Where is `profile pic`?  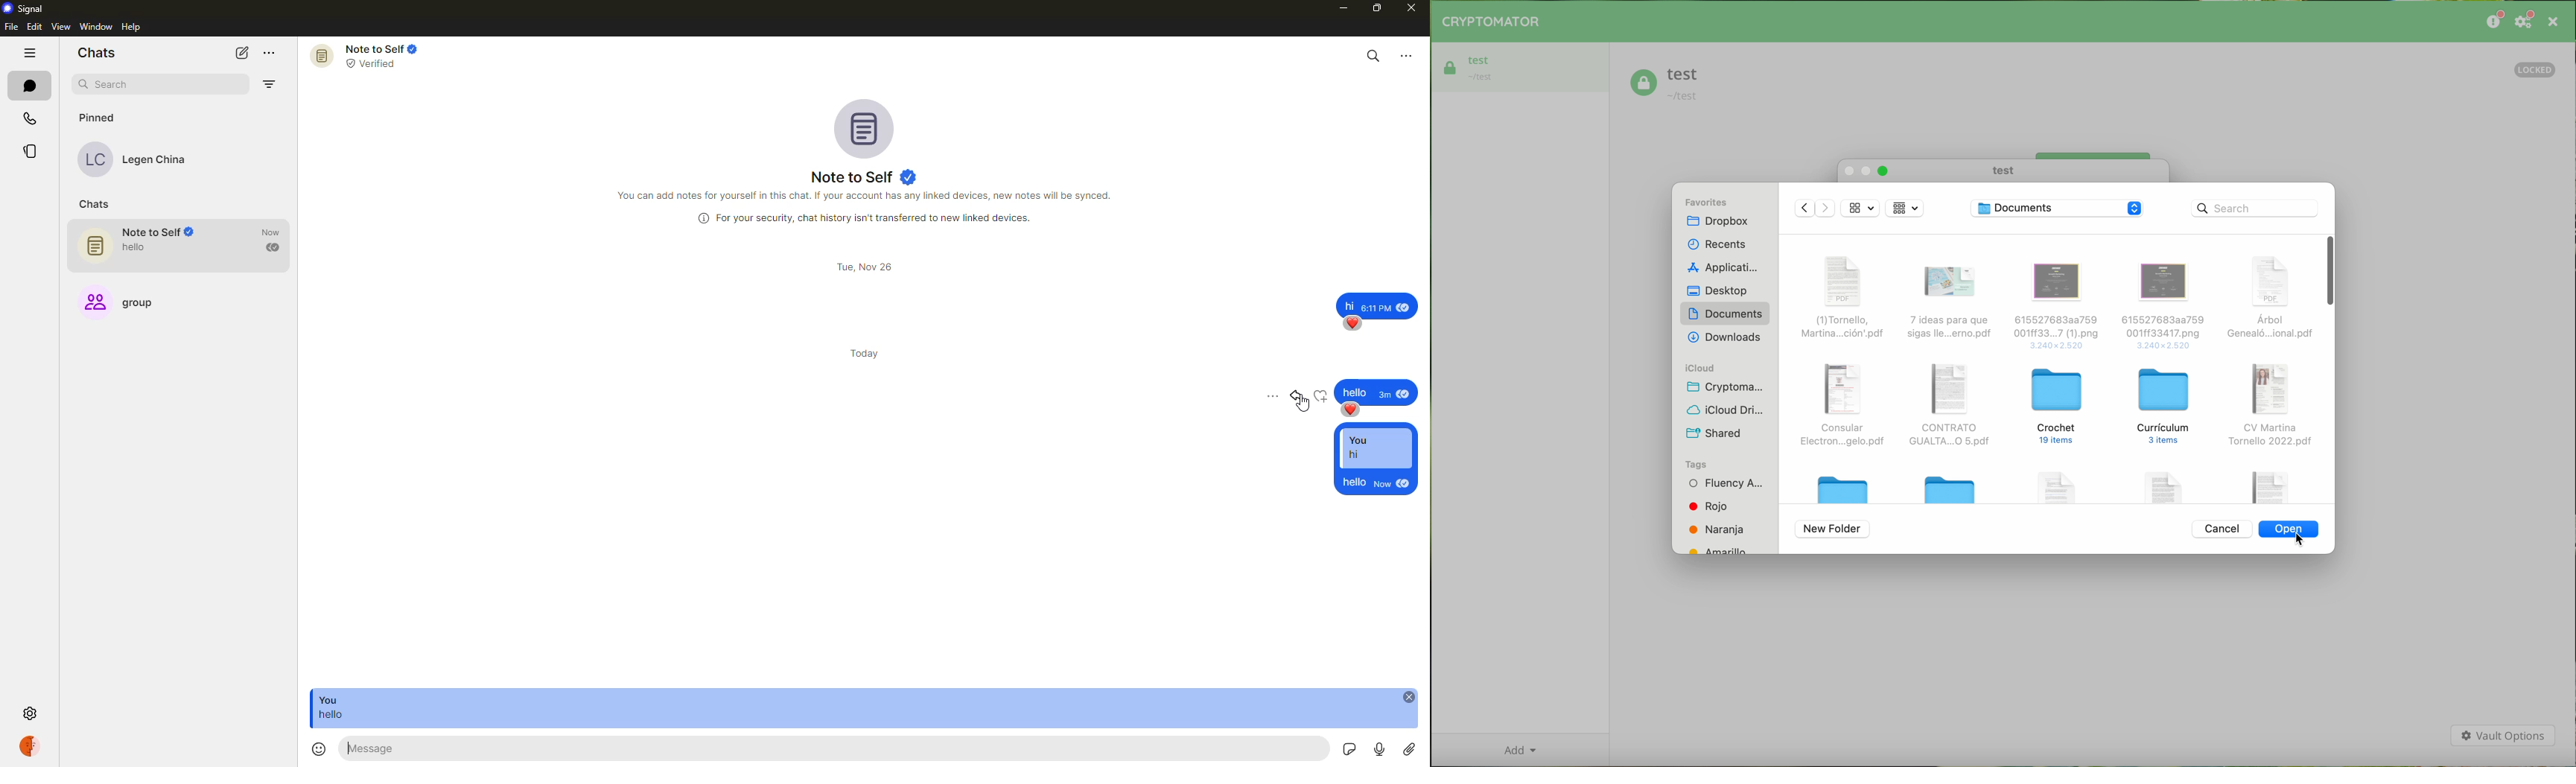
profile pic is located at coordinates (862, 124).